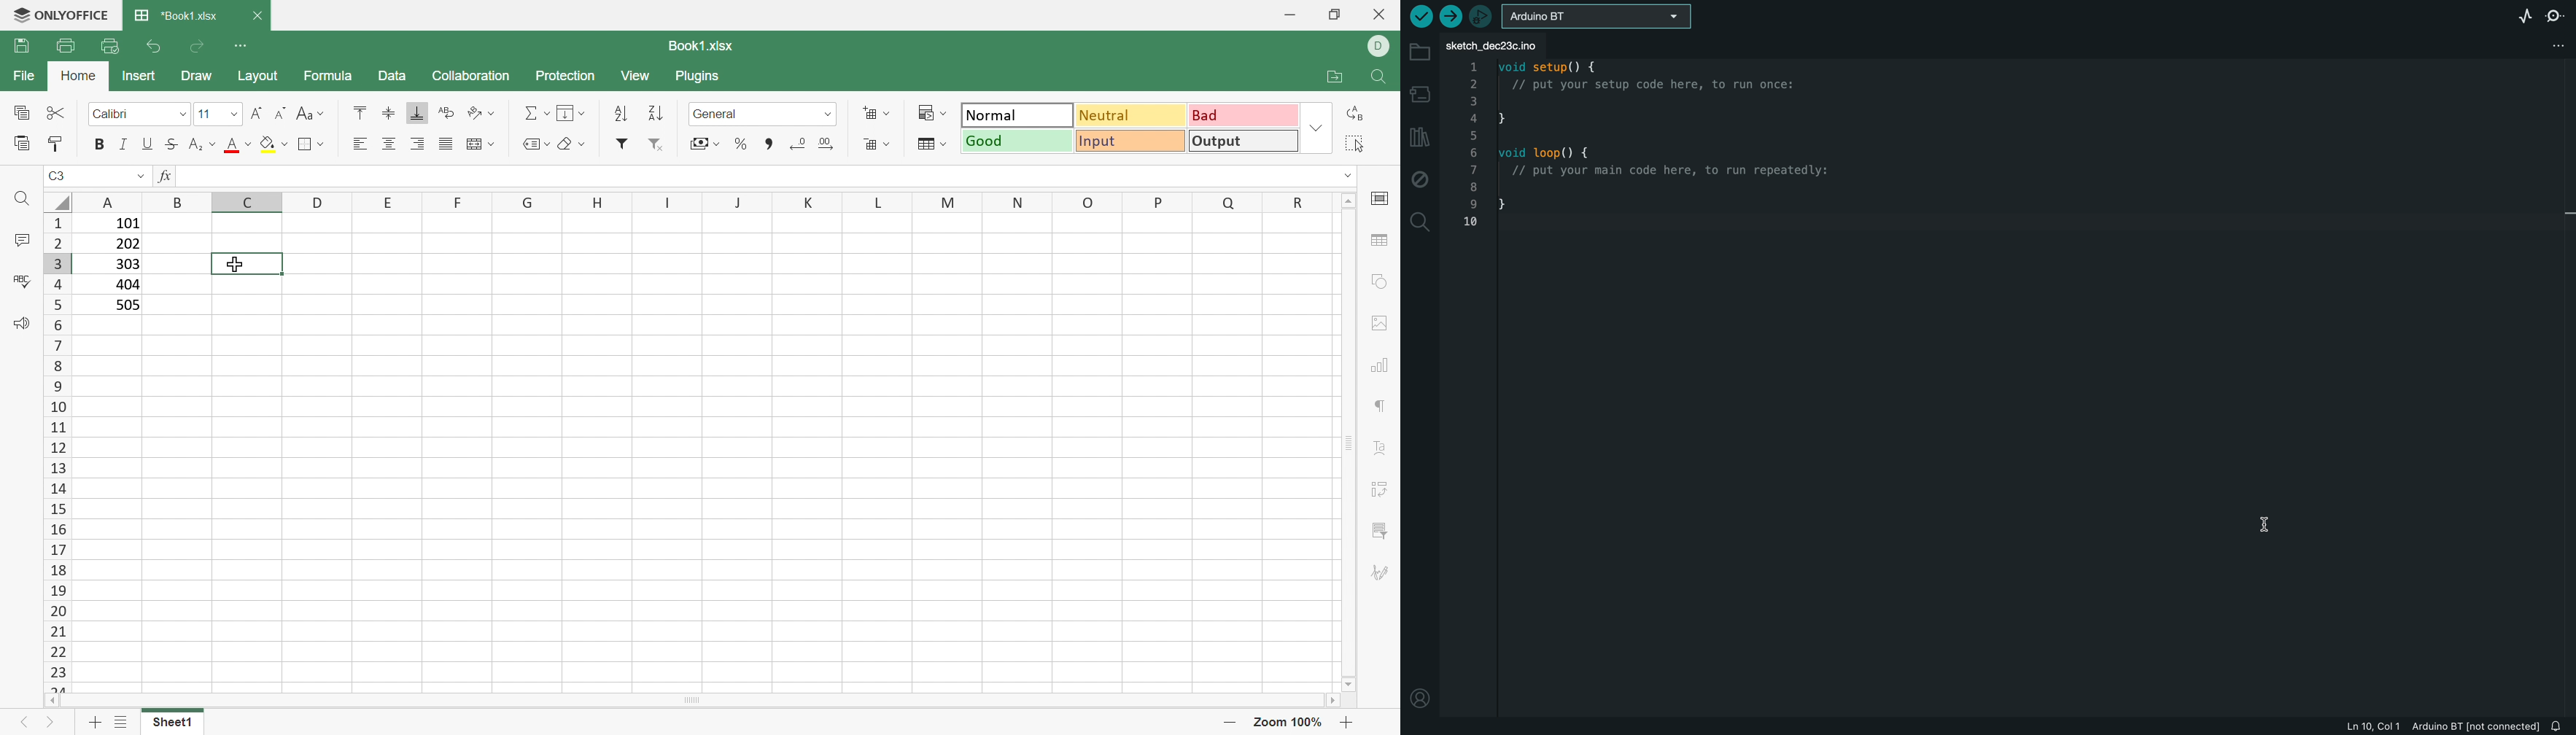 Image resolution: width=2576 pixels, height=756 pixels. What do you see at coordinates (95, 723) in the screenshot?
I see `Add sheet` at bounding box center [95, 723].